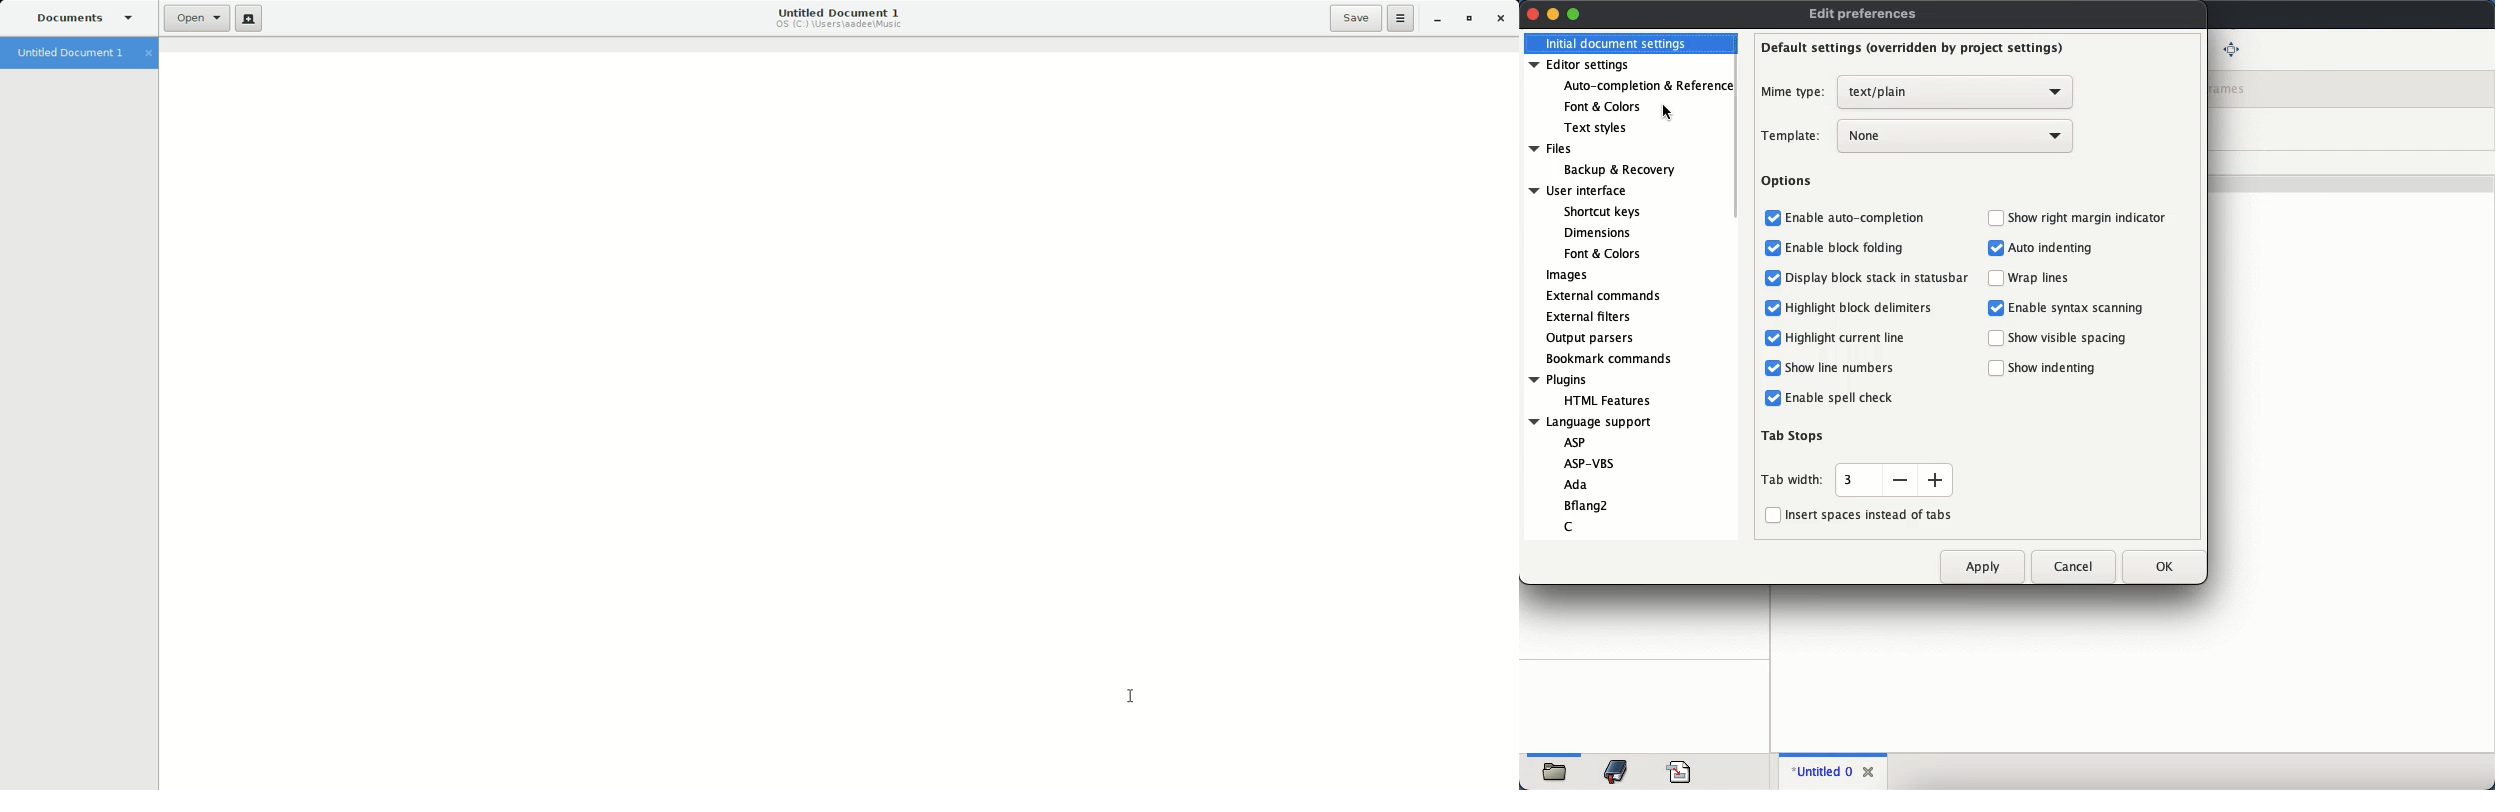 Image resolution: width=2520 pixels, height=812 pixels. Describe the element at coordinates (1829, 368) in the screenshot. I see `show line numbers` at that location.